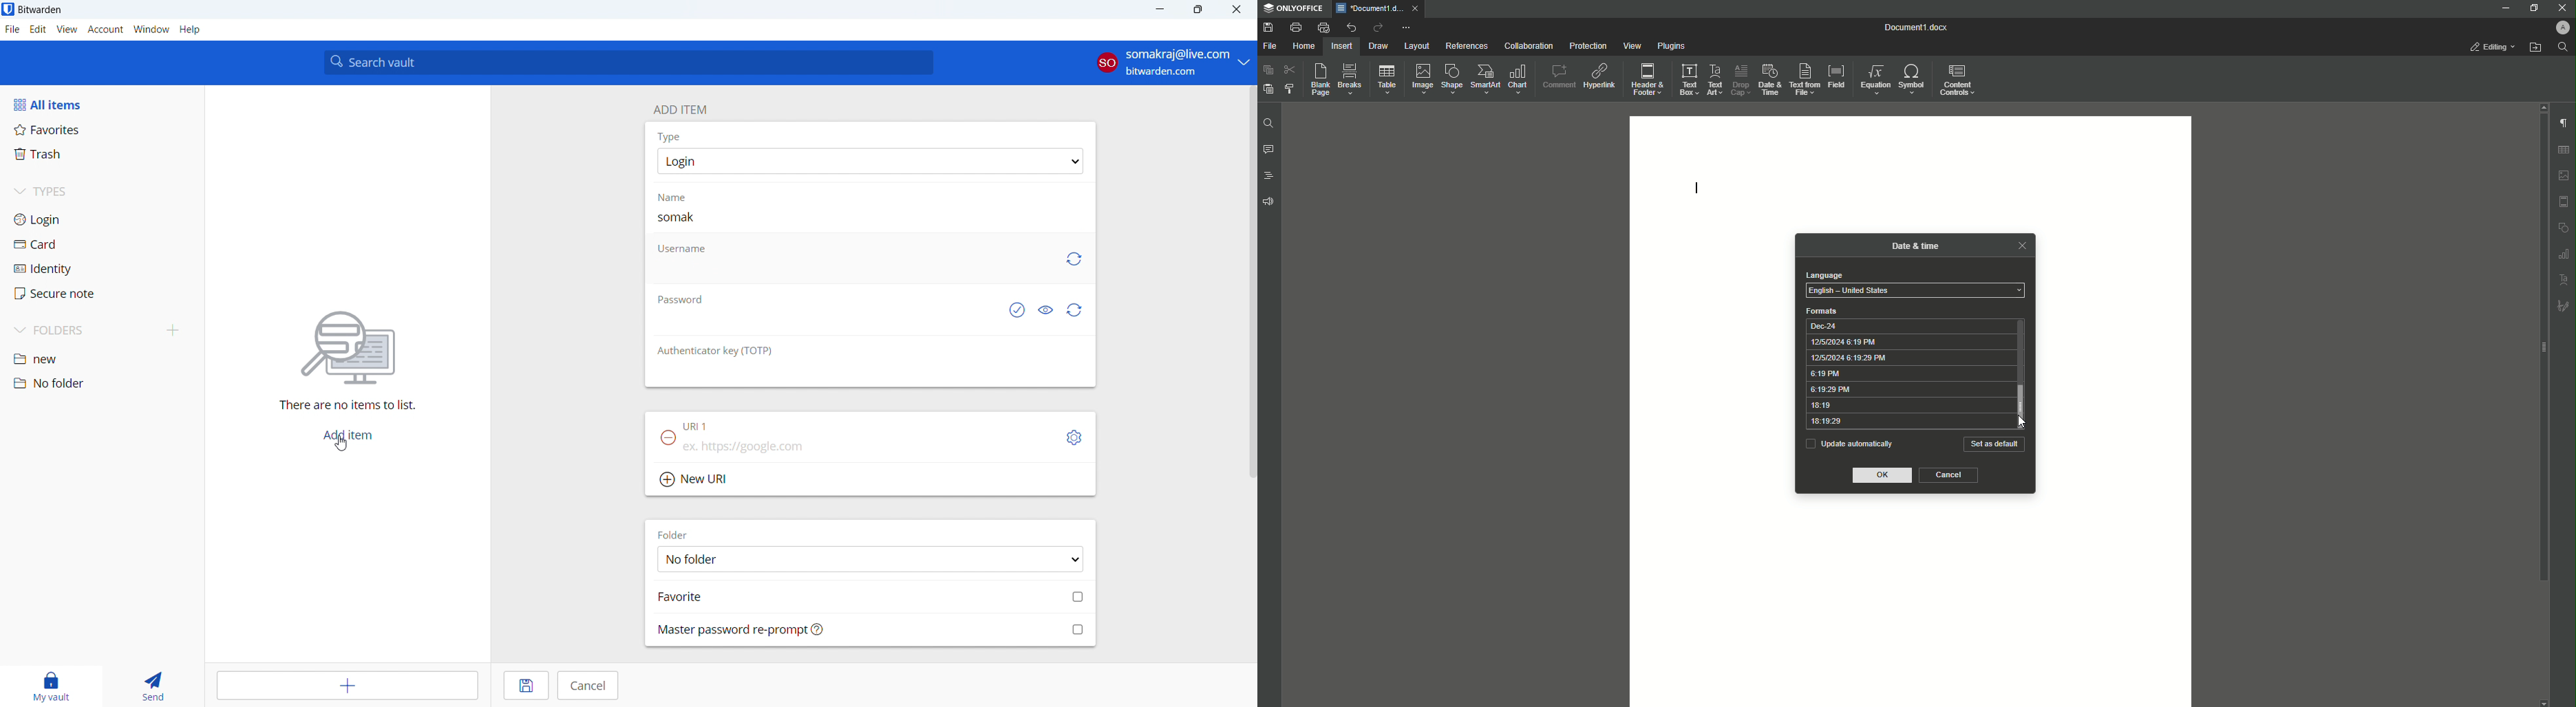 Image resolution: width=2576 pixels, height=728 pixels. What do you see at coordinates (1907, 406) in the screenshot?
I see `18:19` at bounding box center [1907, 406].